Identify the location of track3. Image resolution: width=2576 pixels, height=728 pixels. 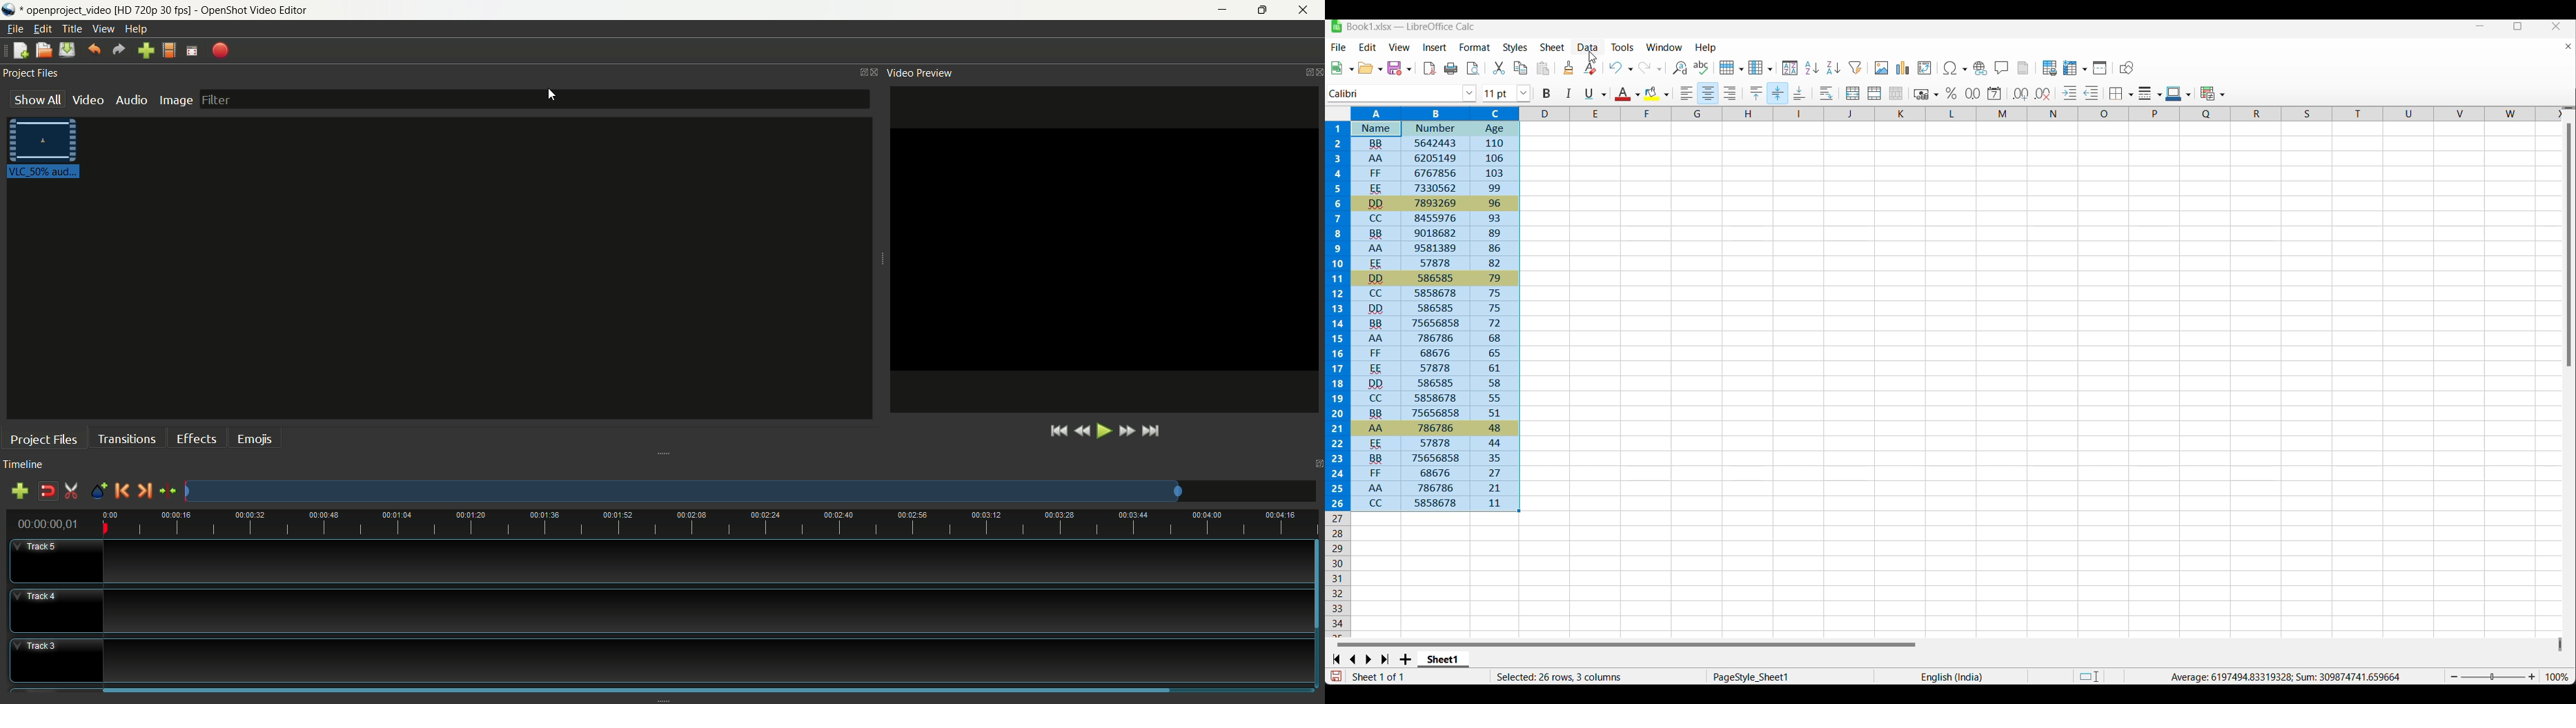
(56, 661).